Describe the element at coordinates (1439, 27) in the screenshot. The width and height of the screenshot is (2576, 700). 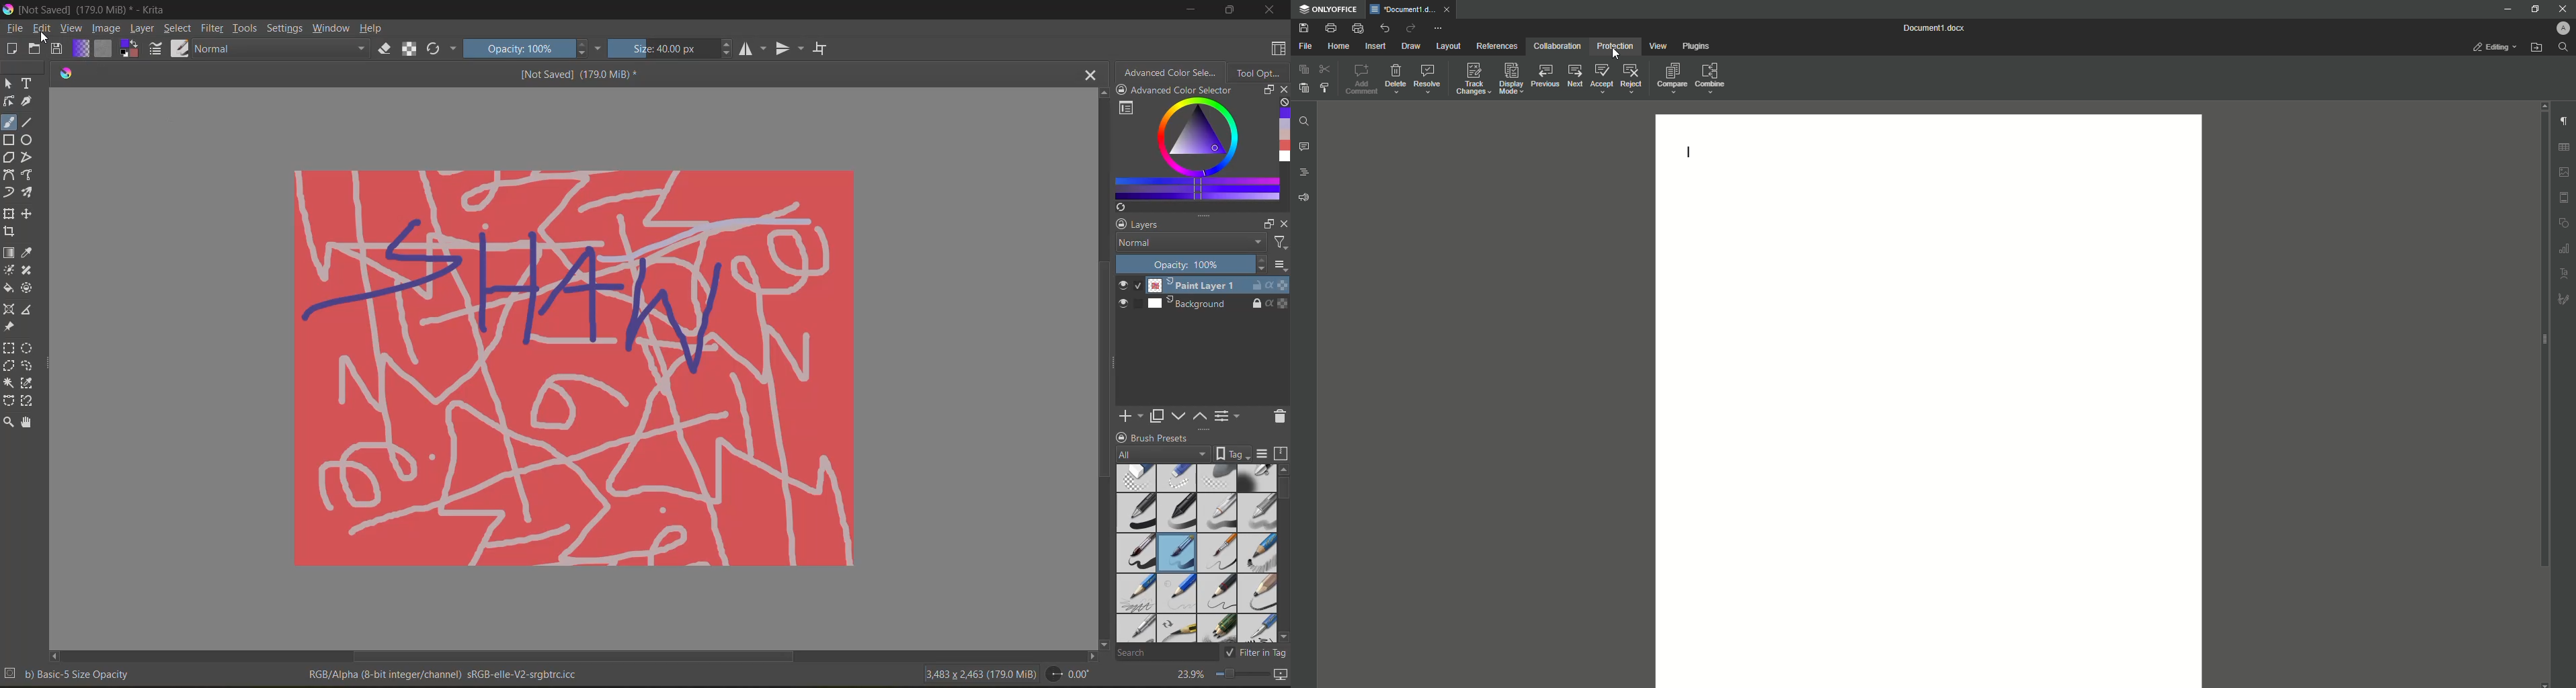
I see `More Options` at that location.